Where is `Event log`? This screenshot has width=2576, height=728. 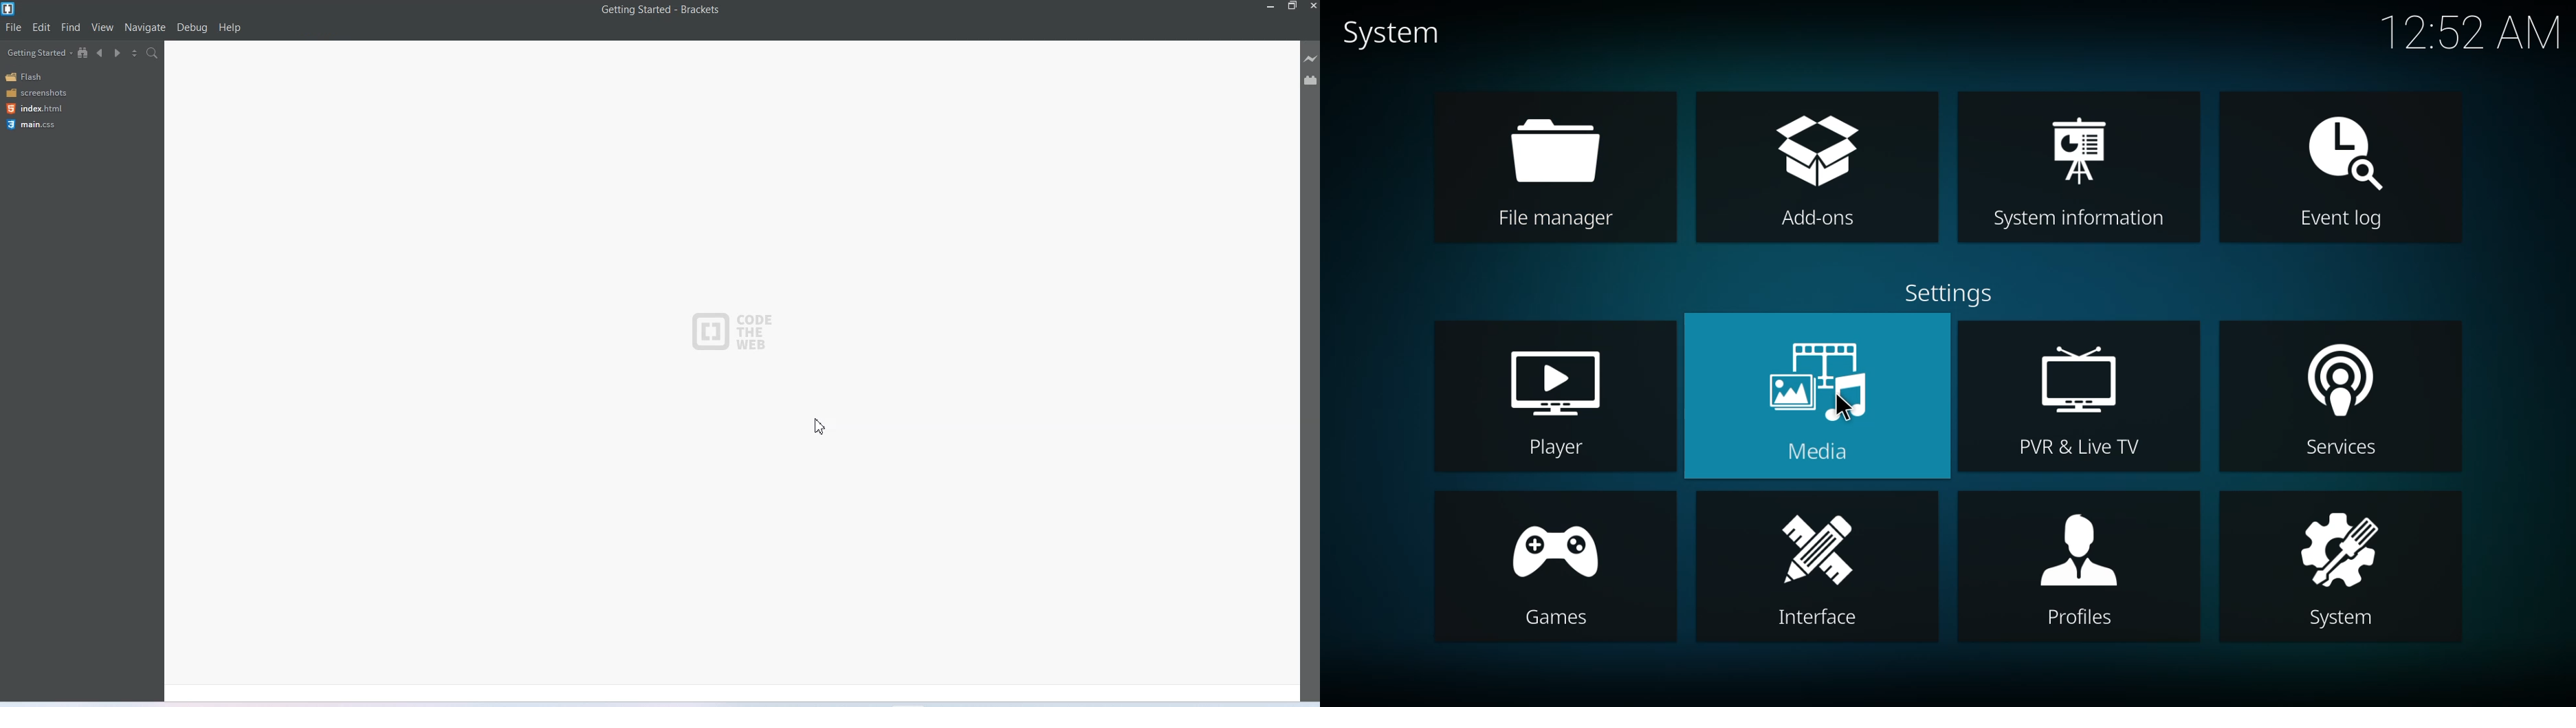 Event log is located at coordinates (2338, 223).